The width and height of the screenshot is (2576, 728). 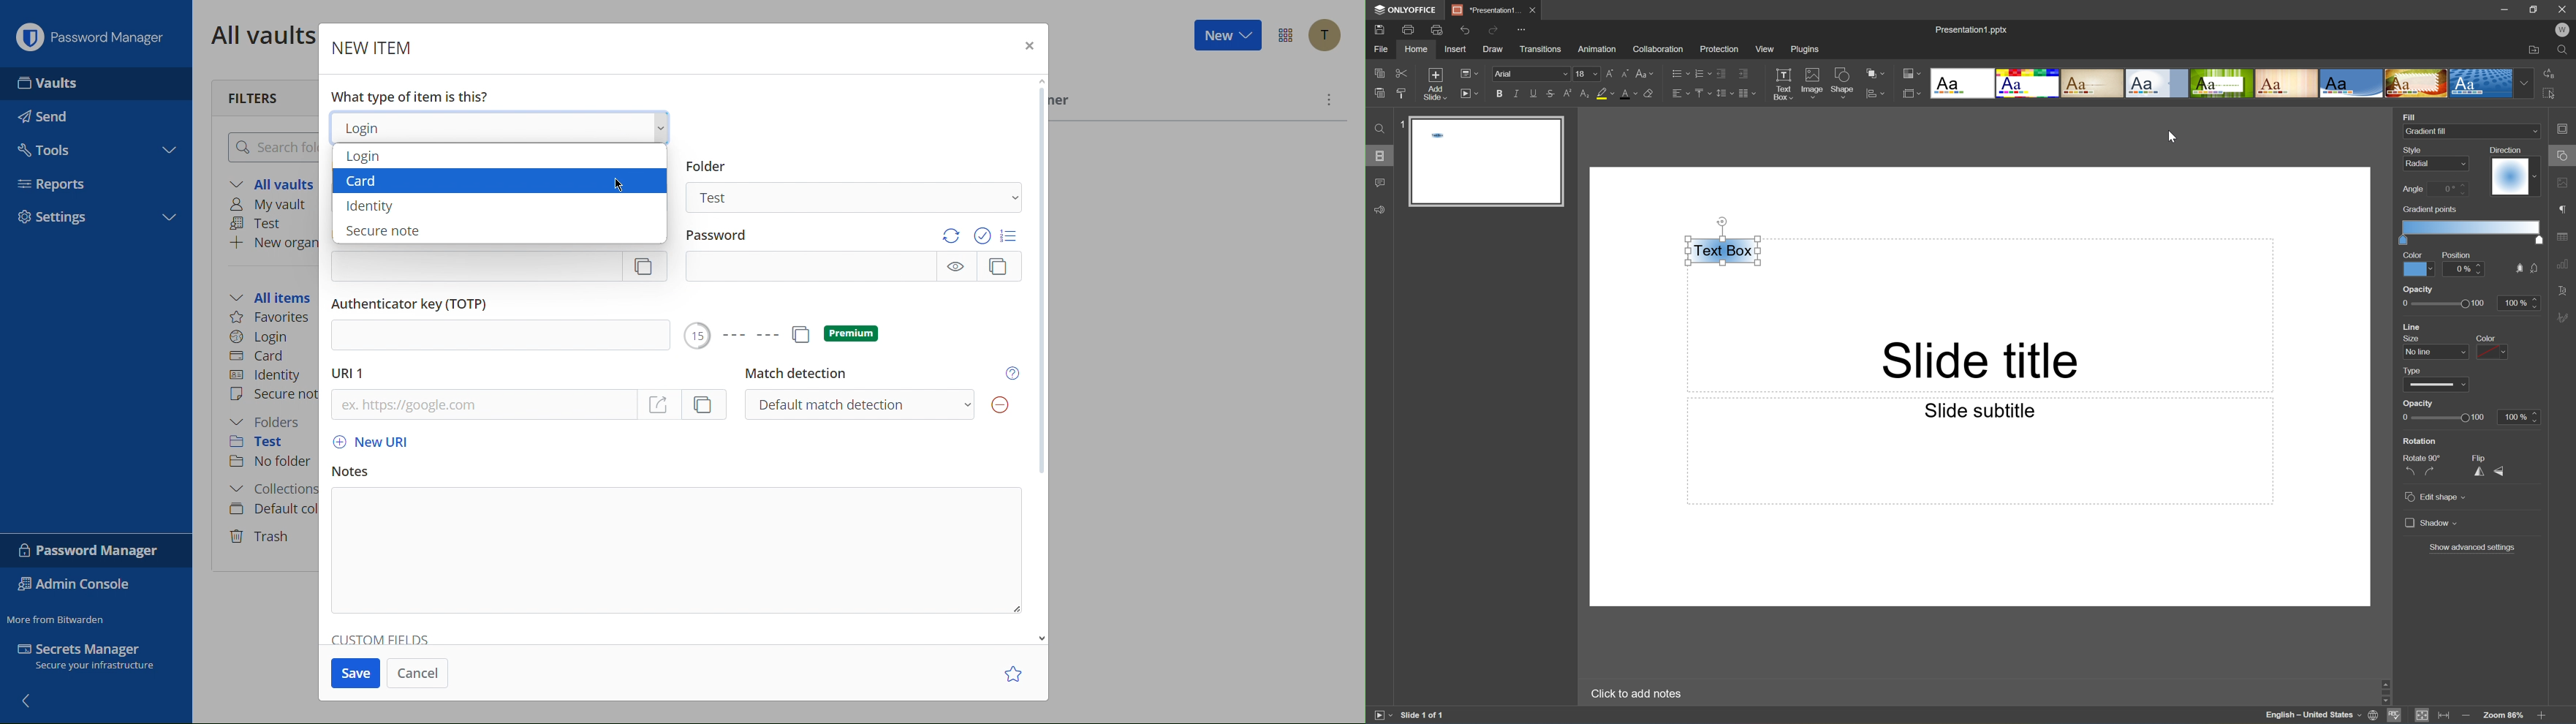 What do you see at coordinates (1435, 84) in the screenshot?
I see `Add slide` at bounding box center [1435, 84].